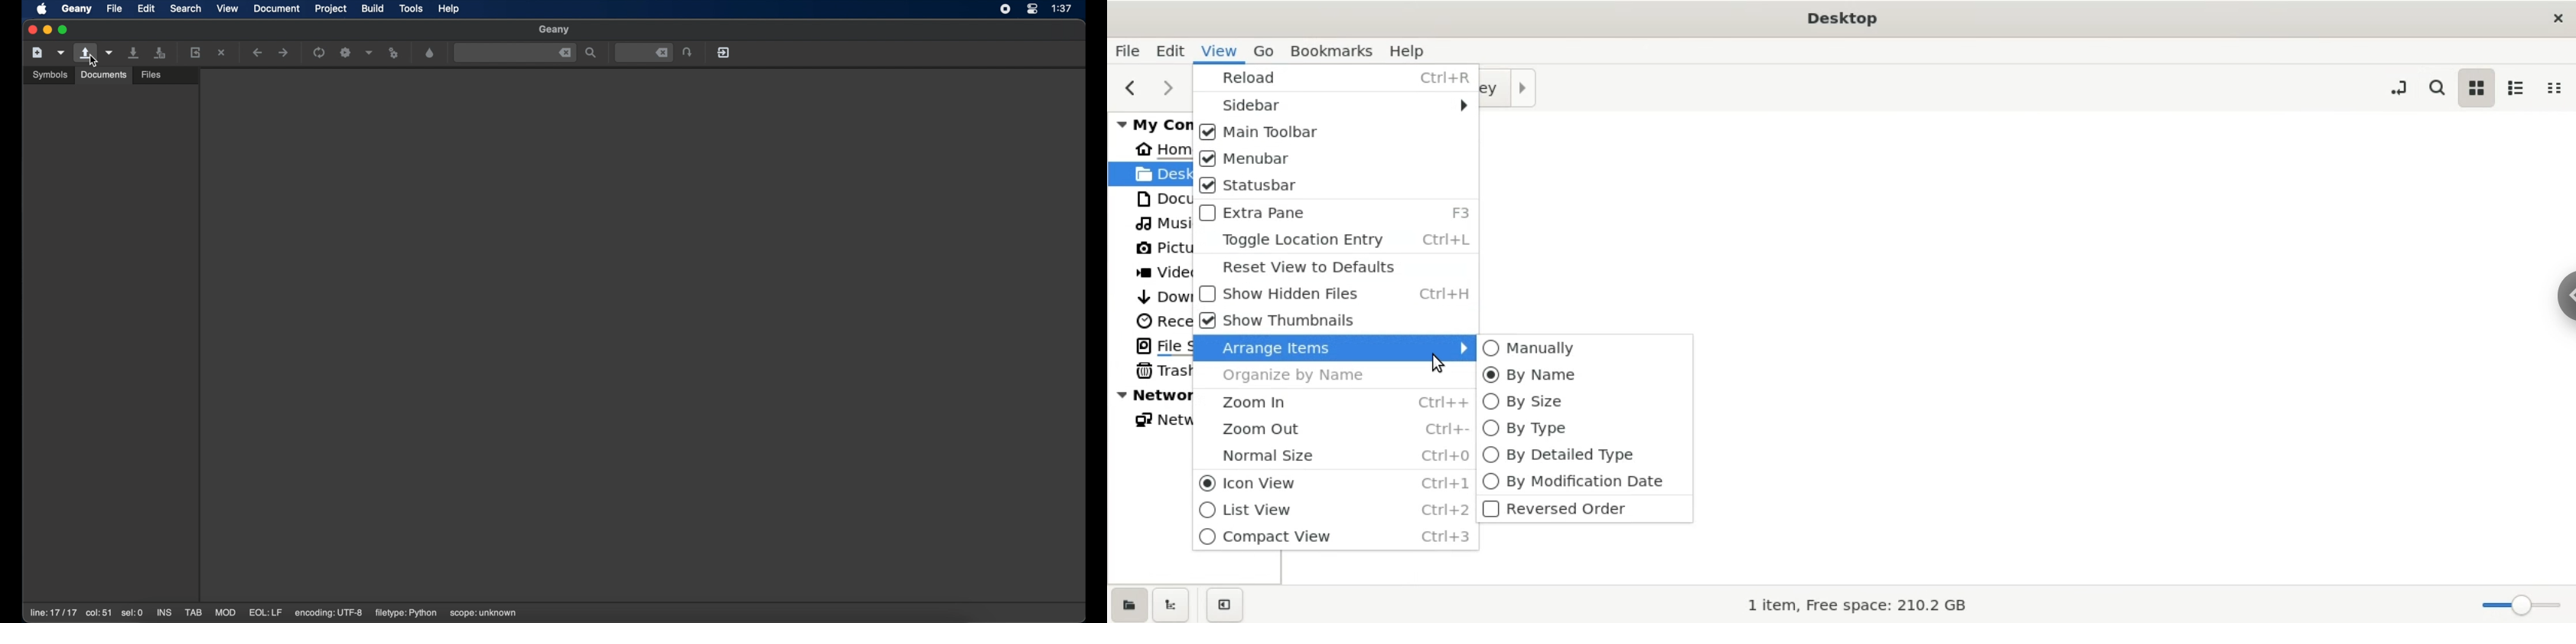 This screenshot has width=2576, height=644. I want to click on help, so click(449, 9).